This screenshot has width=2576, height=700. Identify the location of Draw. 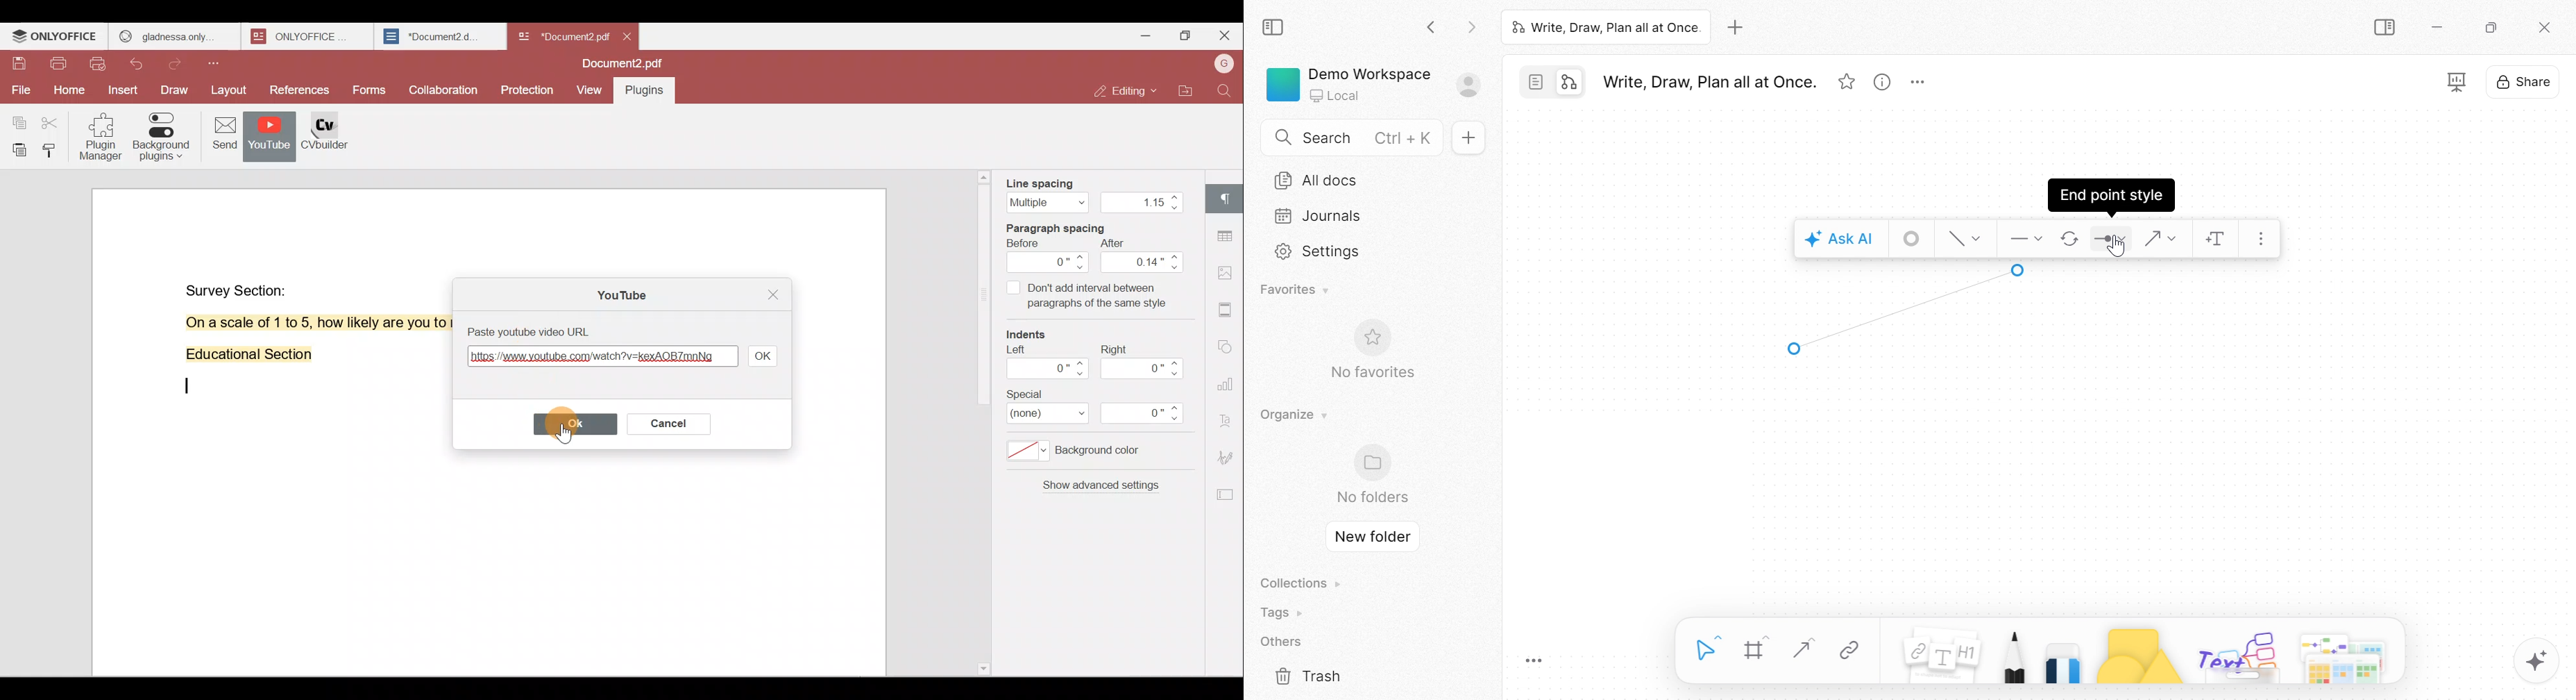
(176, 91).